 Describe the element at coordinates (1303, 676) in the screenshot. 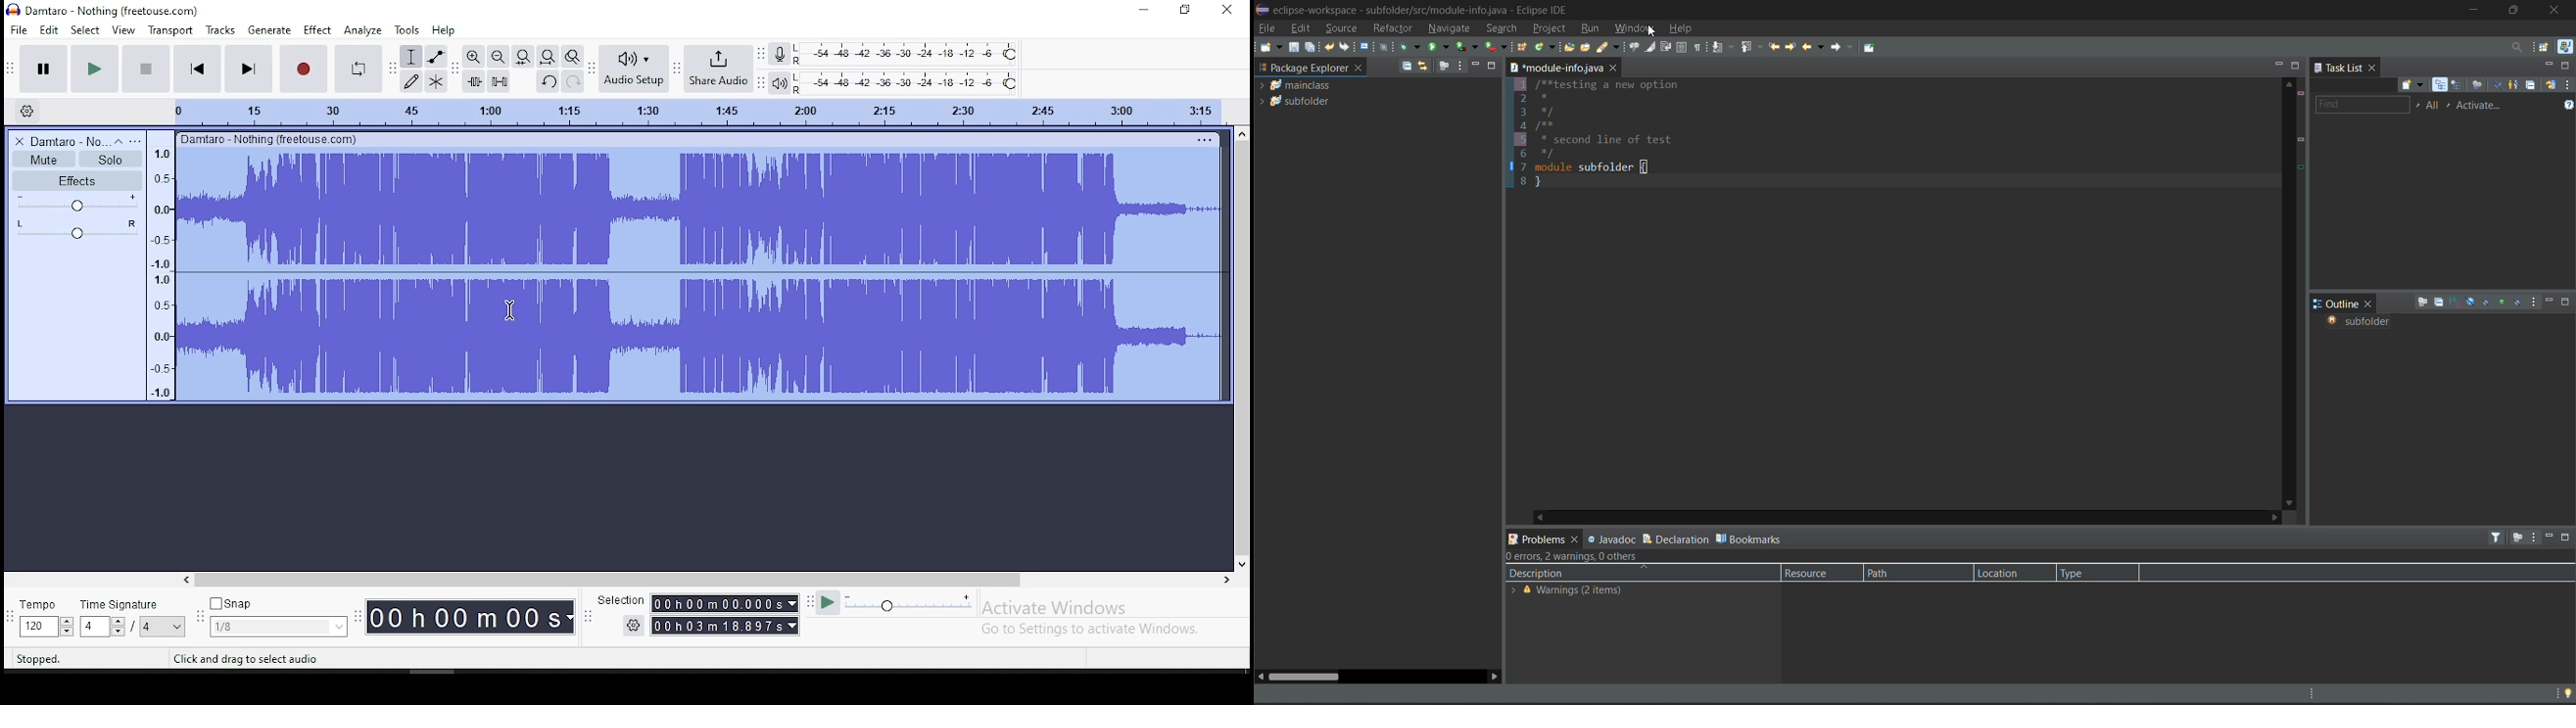

I see `horizontal scroll bar` at that location.